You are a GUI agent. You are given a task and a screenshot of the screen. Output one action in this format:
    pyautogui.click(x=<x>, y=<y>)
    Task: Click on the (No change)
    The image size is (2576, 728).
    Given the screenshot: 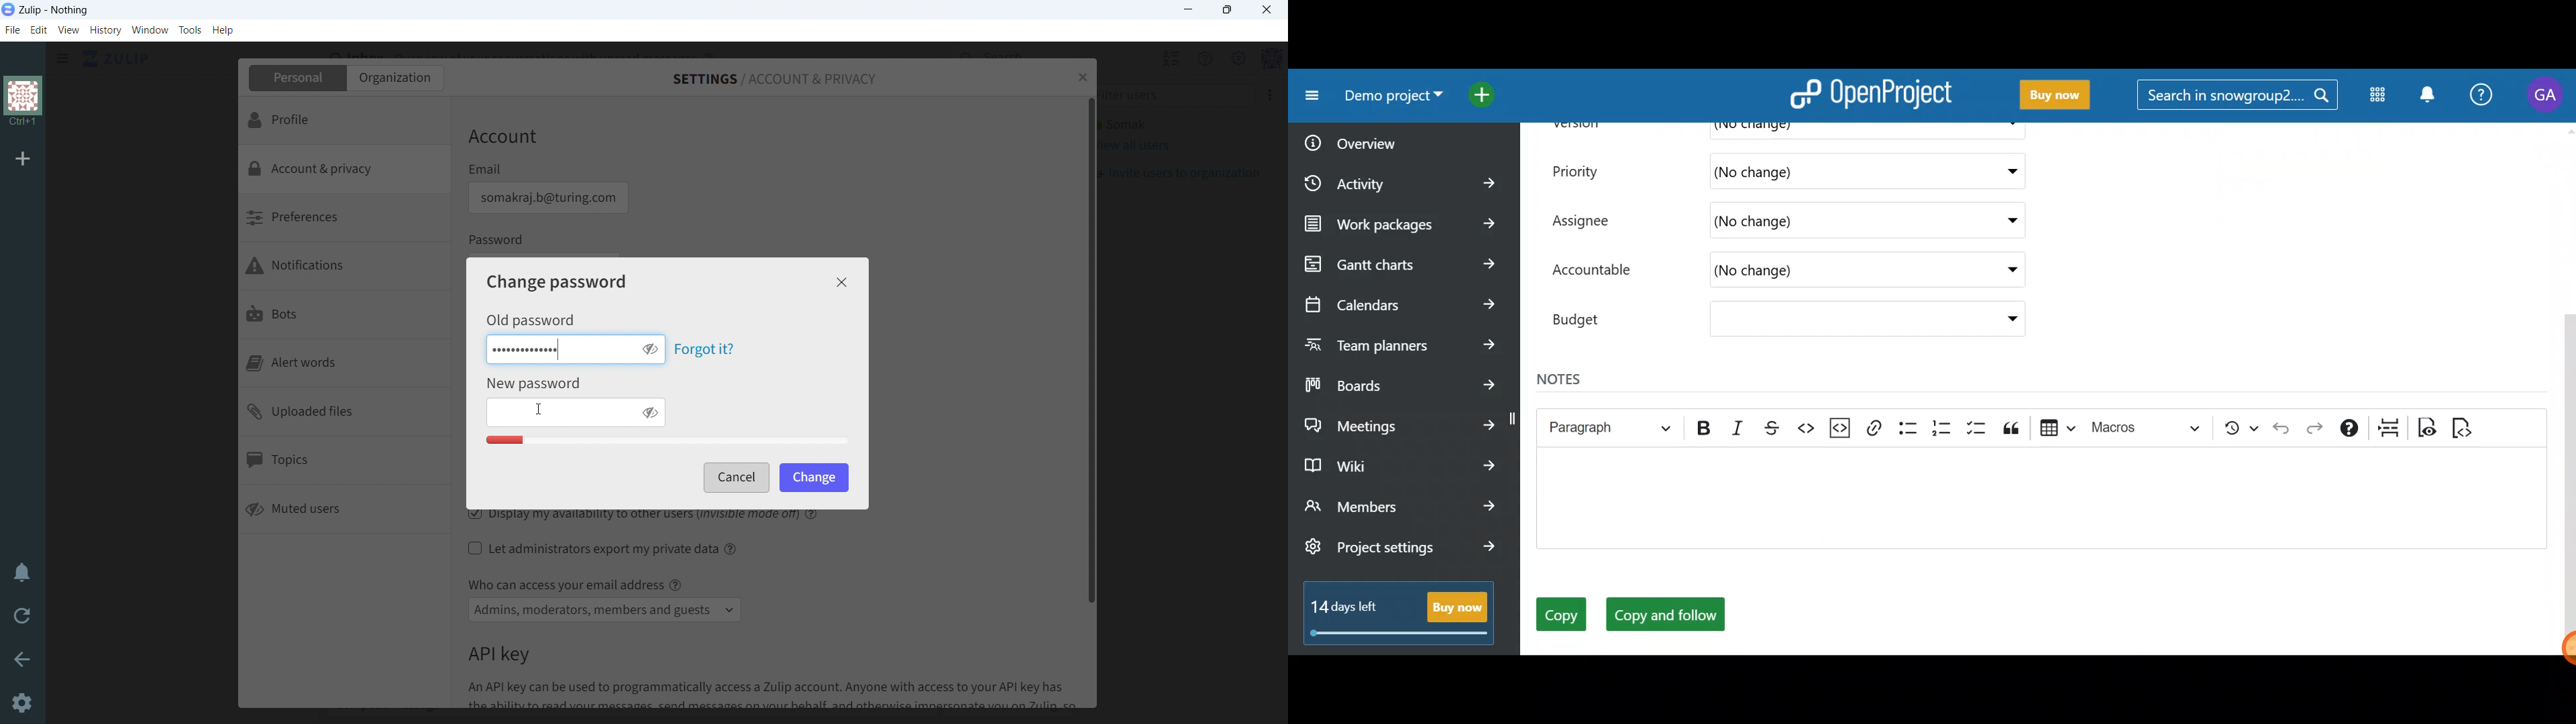 What is the action you would take?
    pyautogui.click(x=1836, y=223)
    